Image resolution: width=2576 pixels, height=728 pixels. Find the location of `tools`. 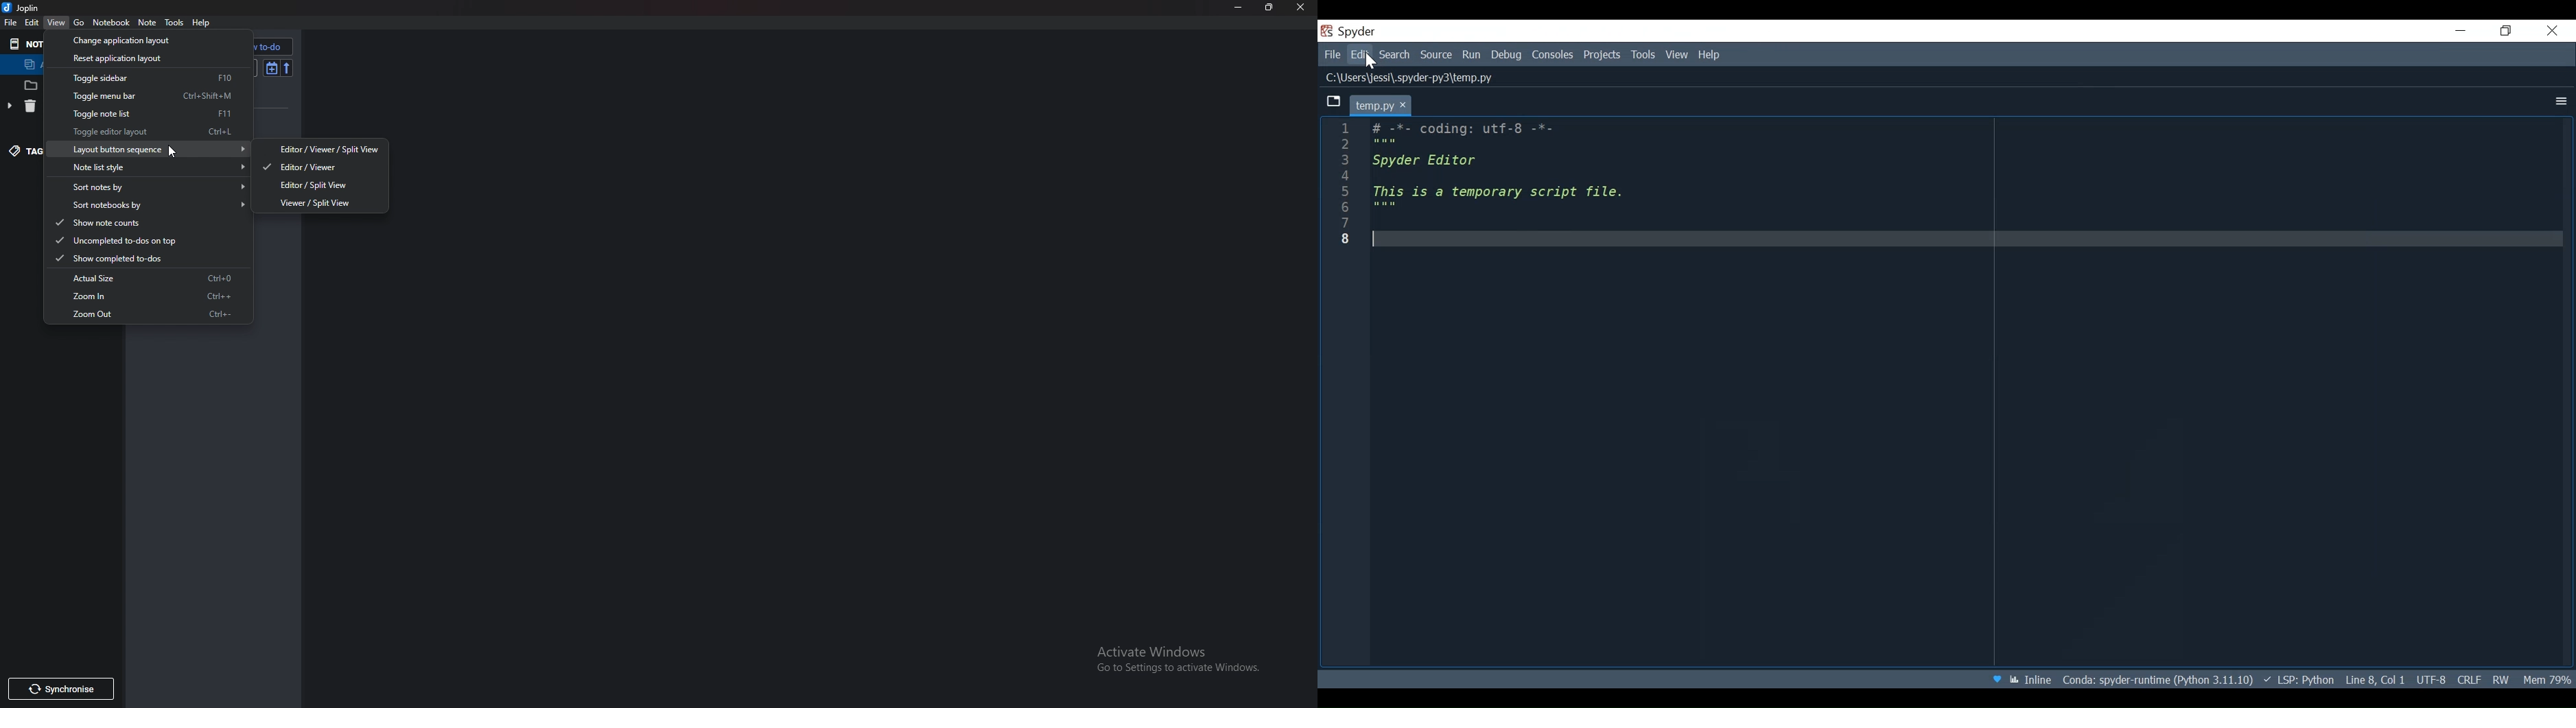

tools is located at coordinates (175, 23).